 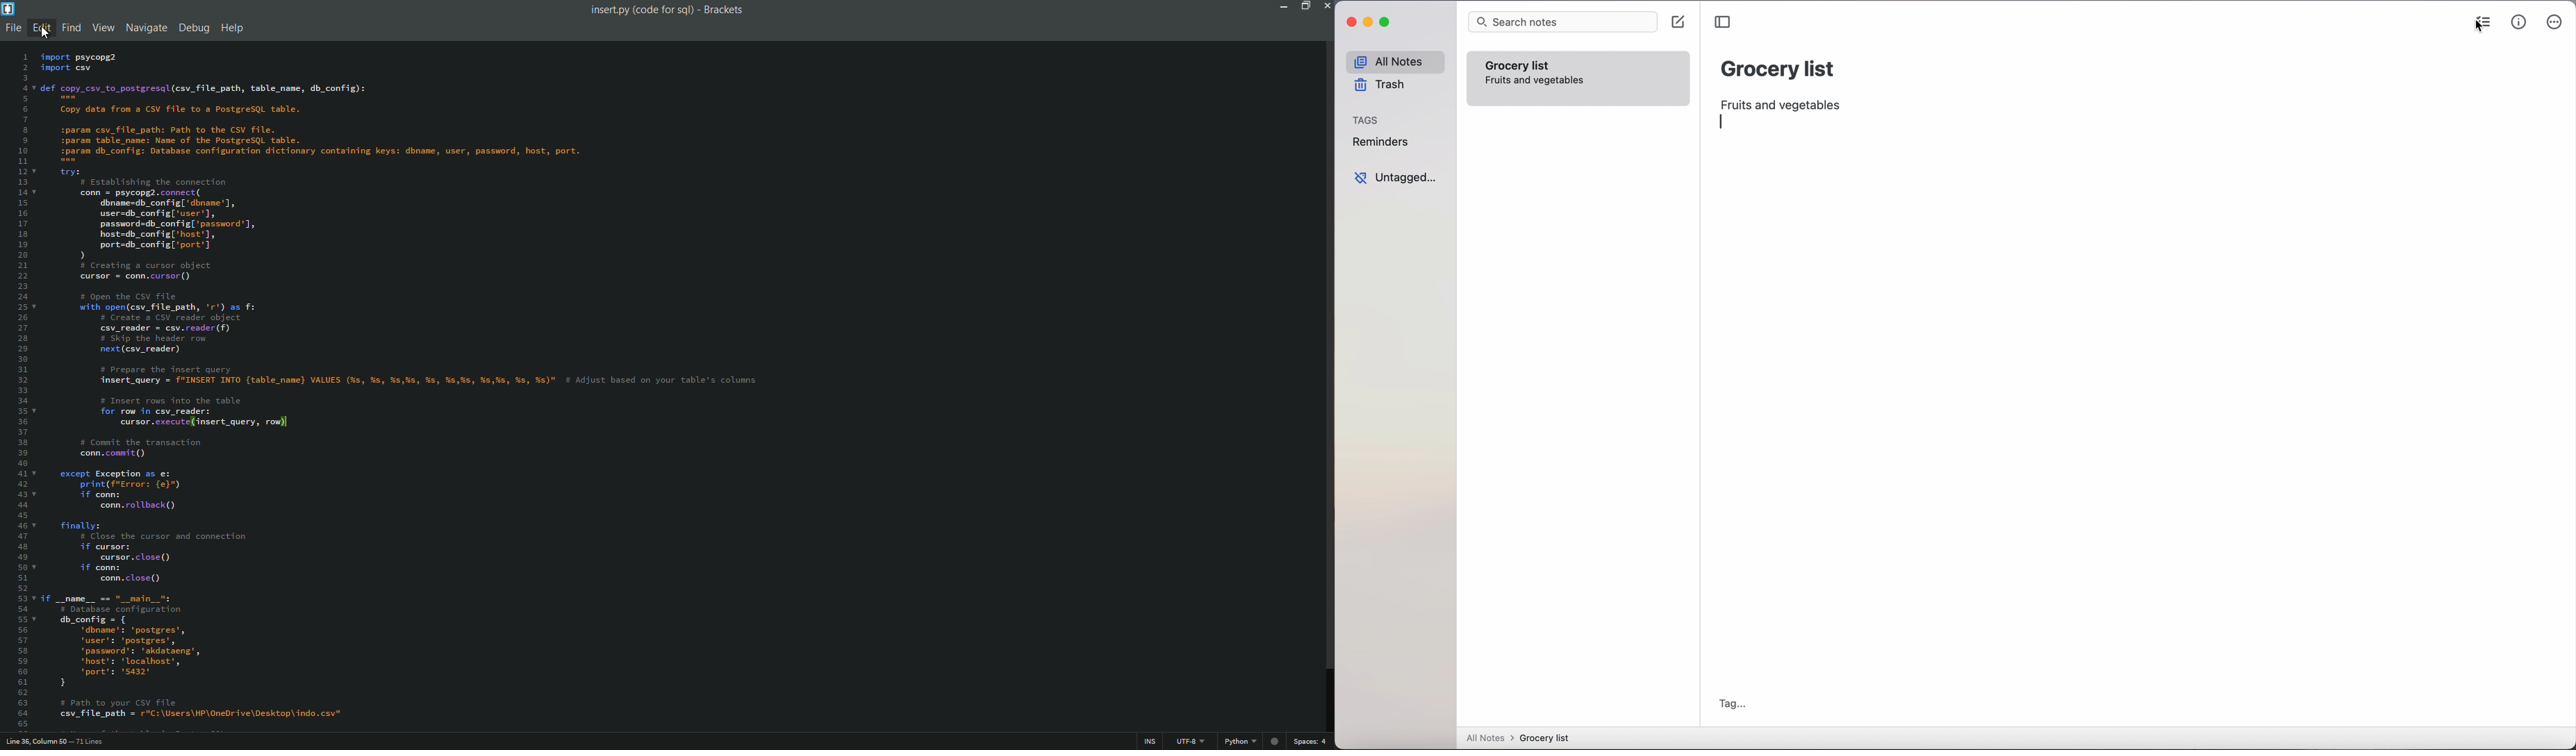 What do you see at coordinates (1312, 743) in the screenshot?
I see `space` at bounding box center [1312, 743].